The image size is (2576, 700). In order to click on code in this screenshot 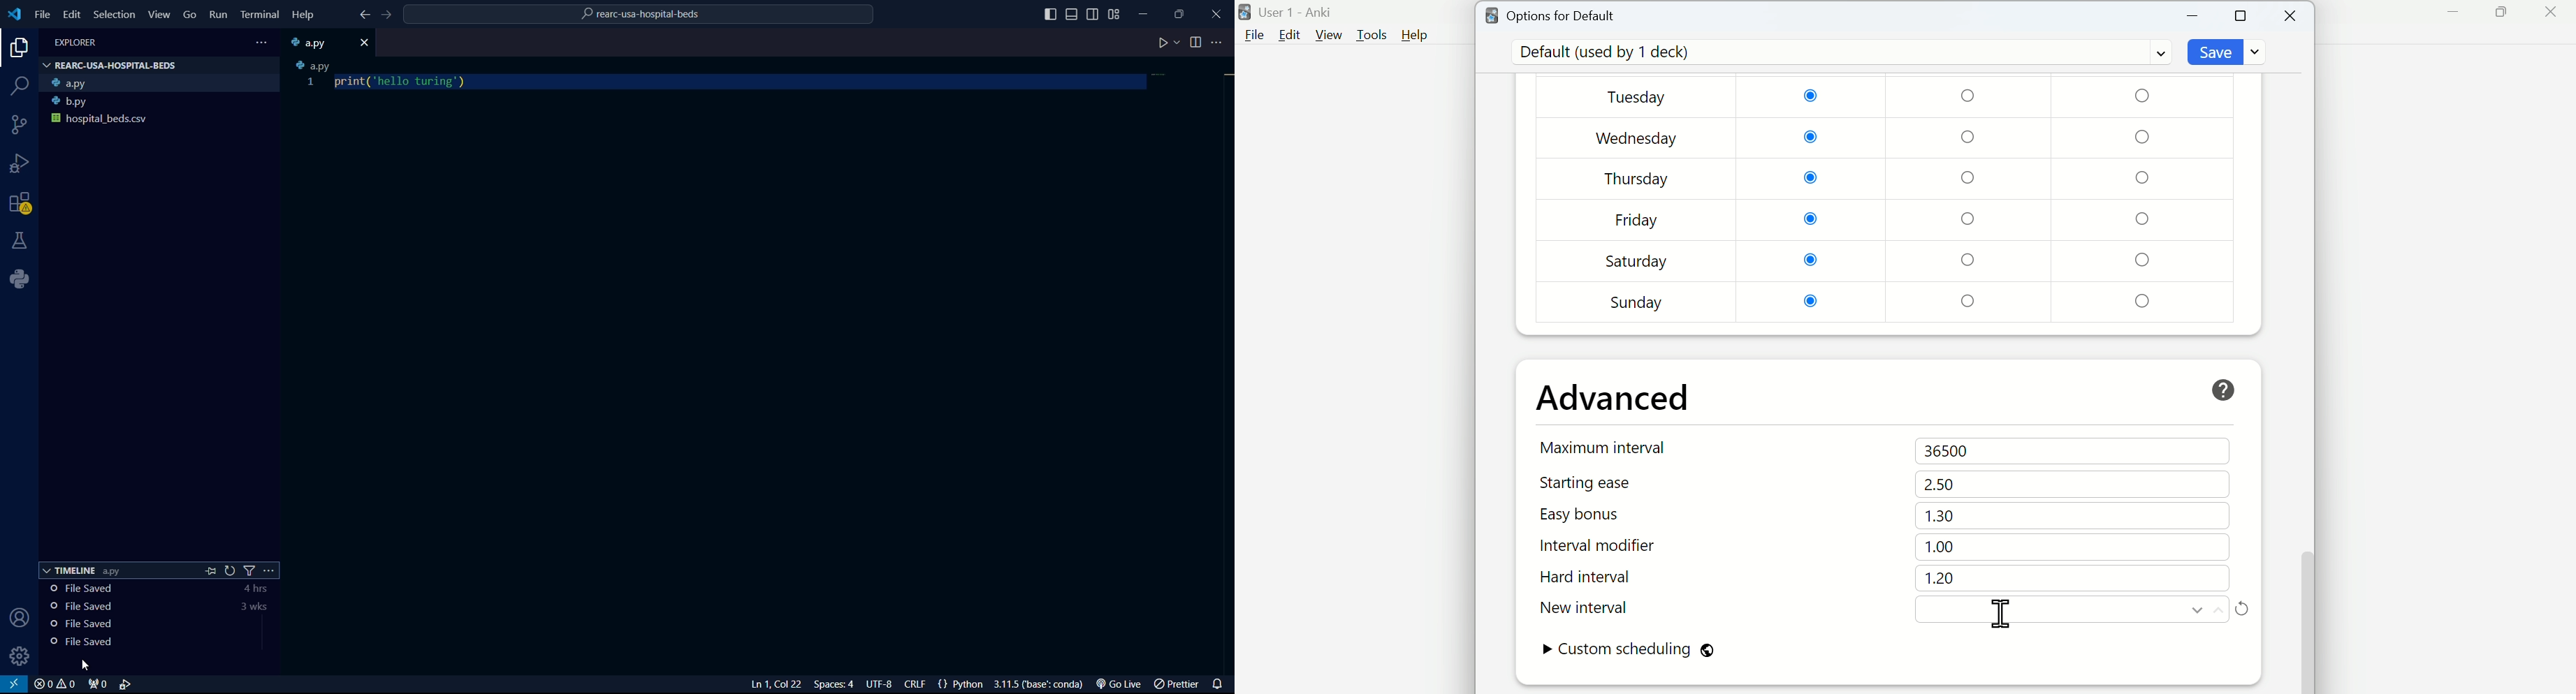, I will do `click(403, 82)`.